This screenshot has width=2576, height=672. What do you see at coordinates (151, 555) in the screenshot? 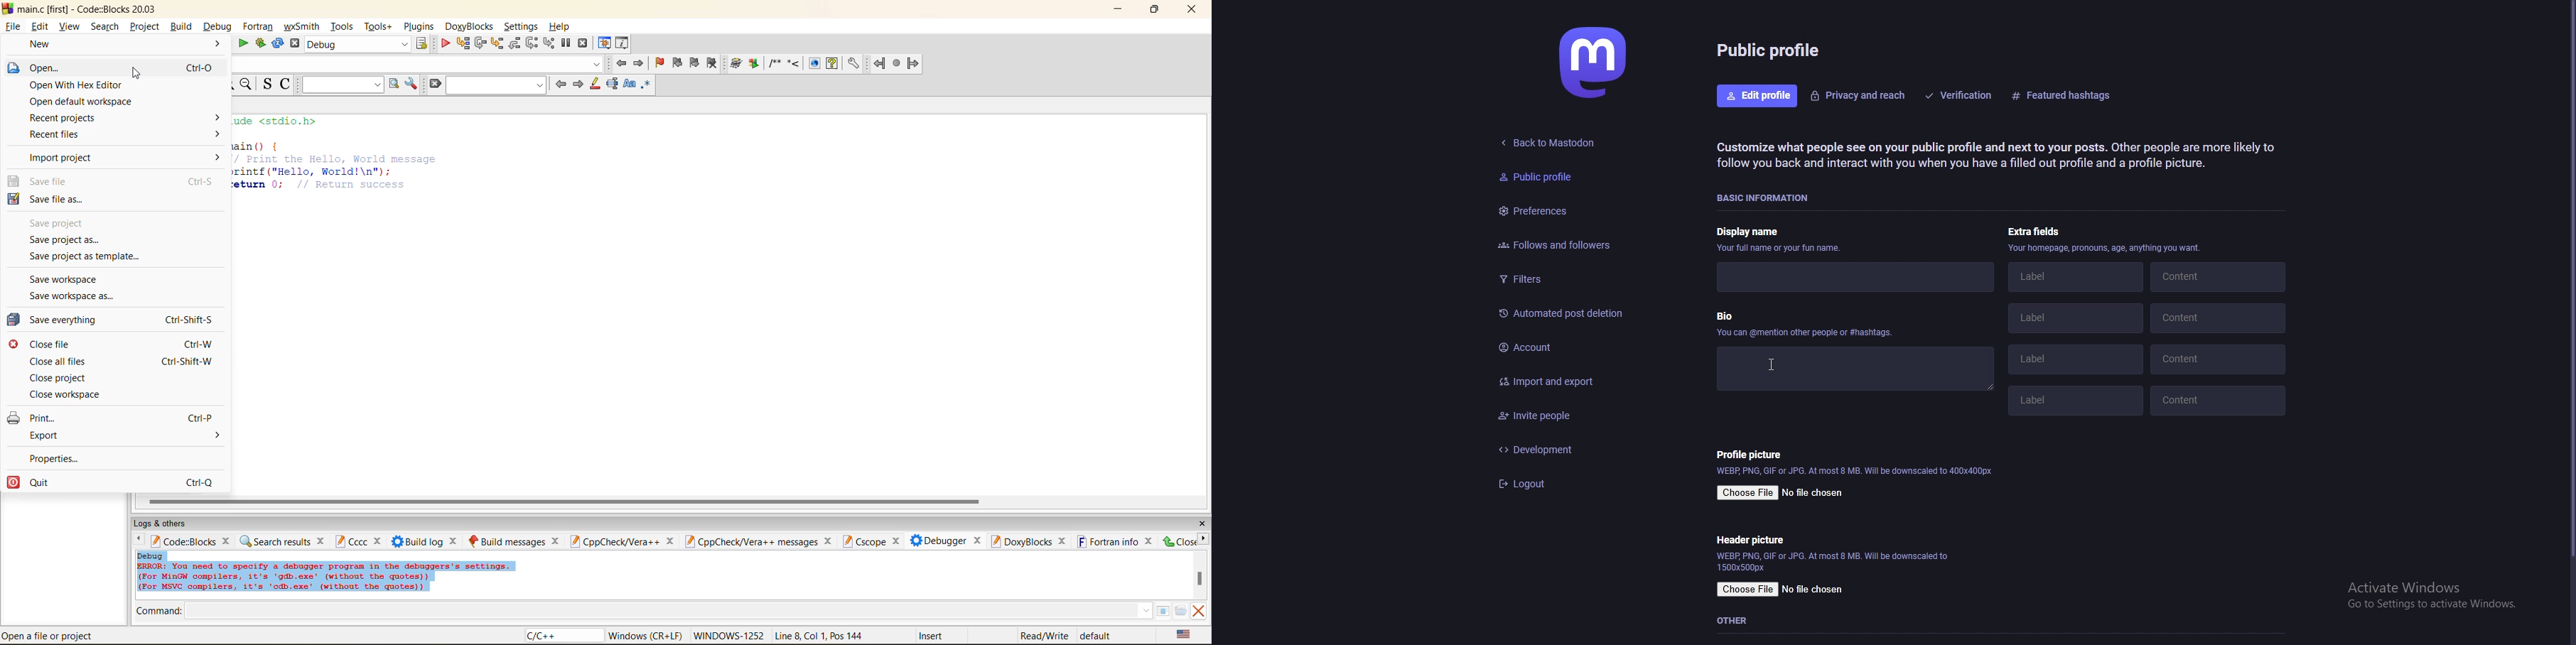
I see `debug` at bounding box center [151, 555].